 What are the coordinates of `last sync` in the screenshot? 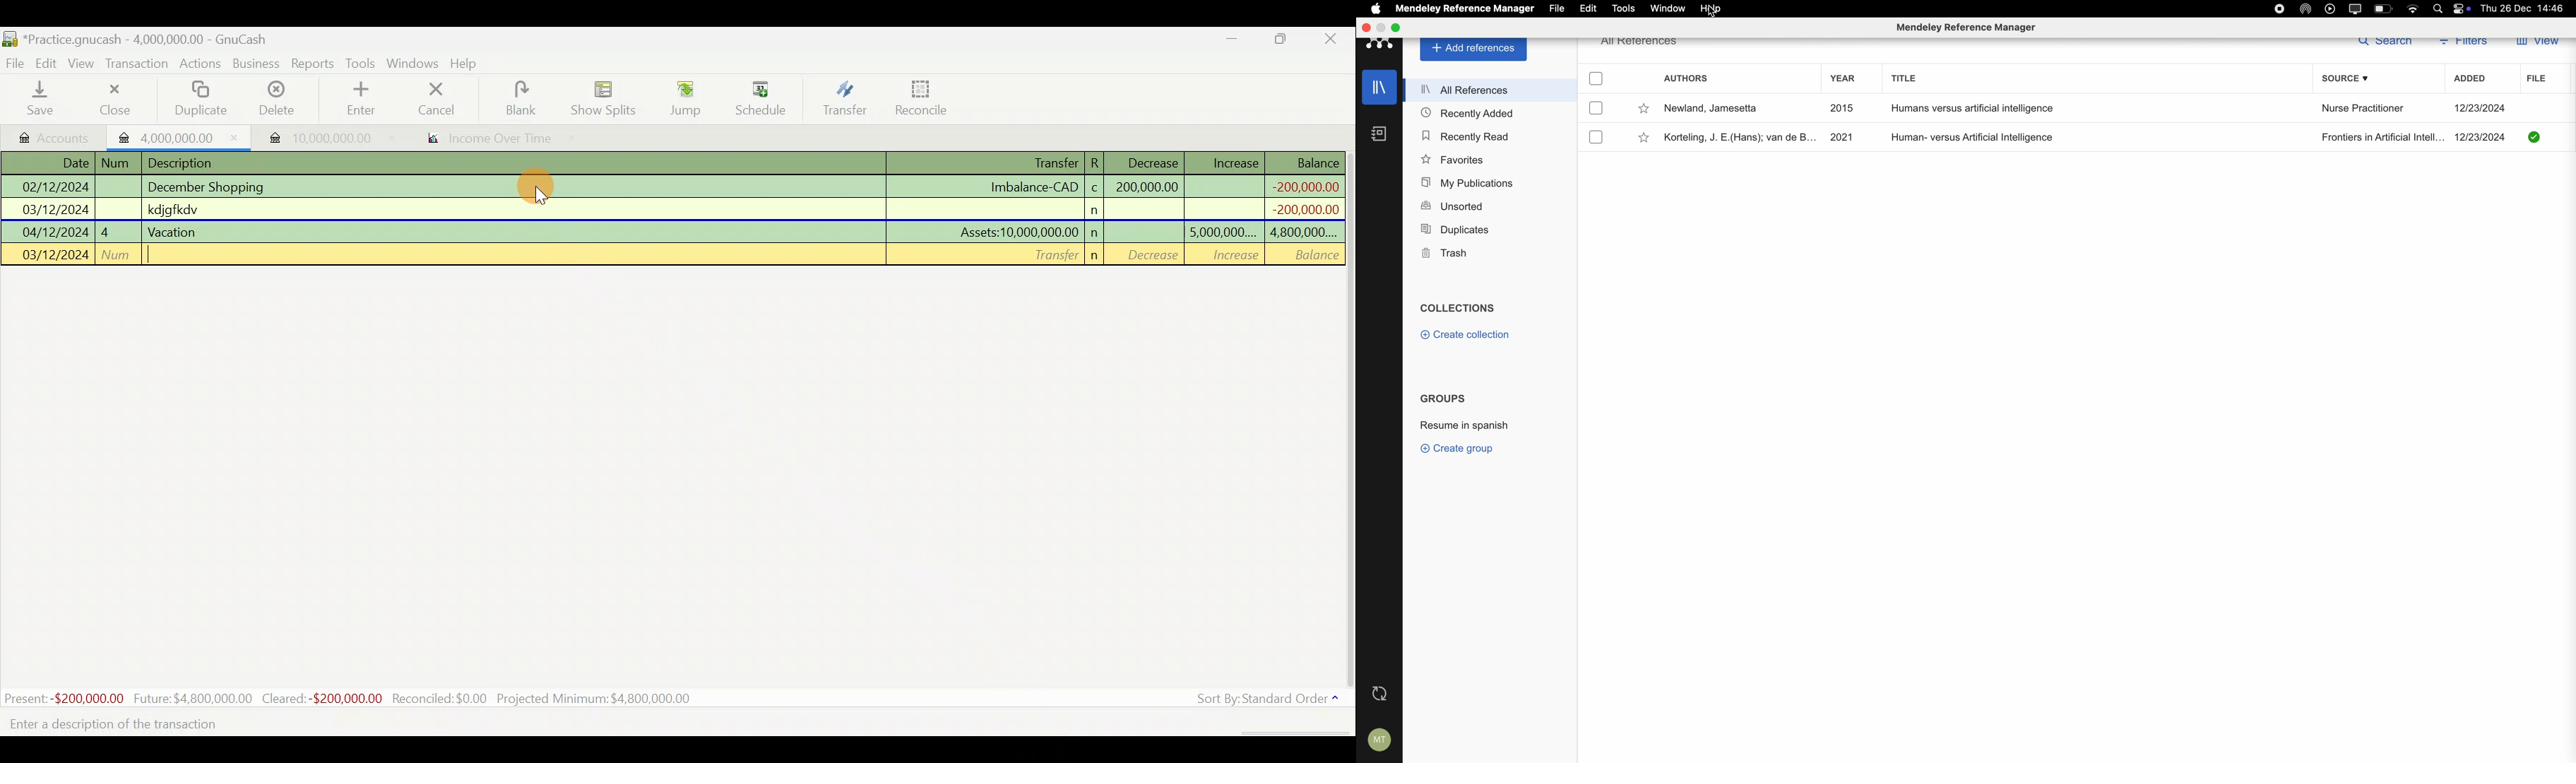 It's located at (1378, 692).